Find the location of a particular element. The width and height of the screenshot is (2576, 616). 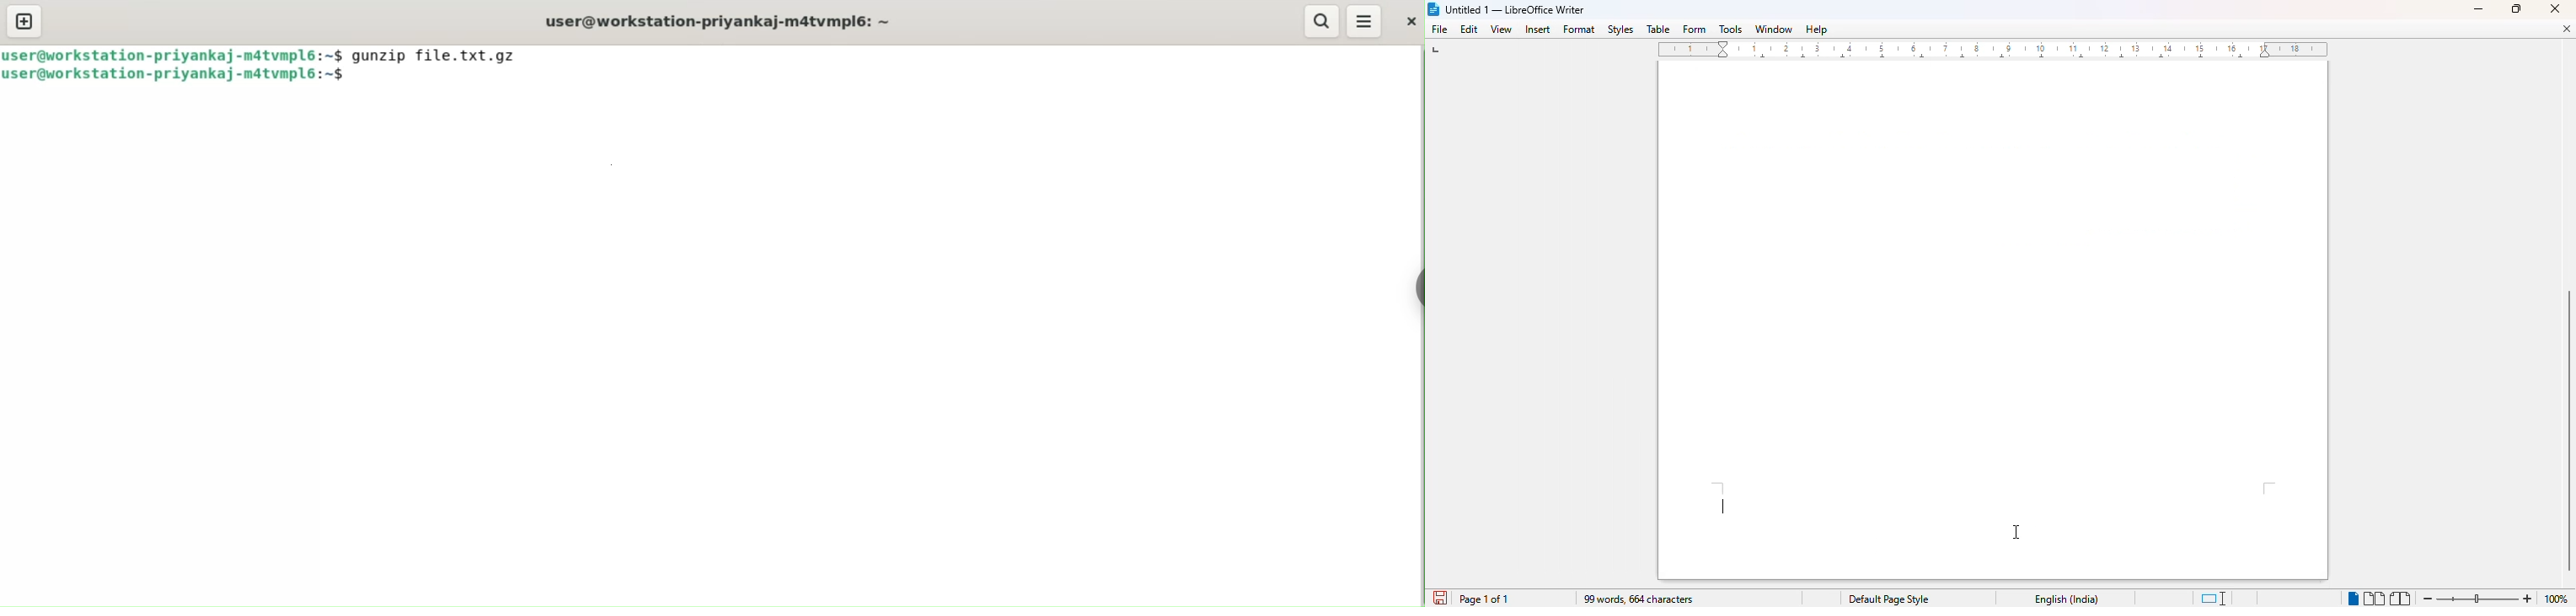

styles is located at coordinates (1620, 30).